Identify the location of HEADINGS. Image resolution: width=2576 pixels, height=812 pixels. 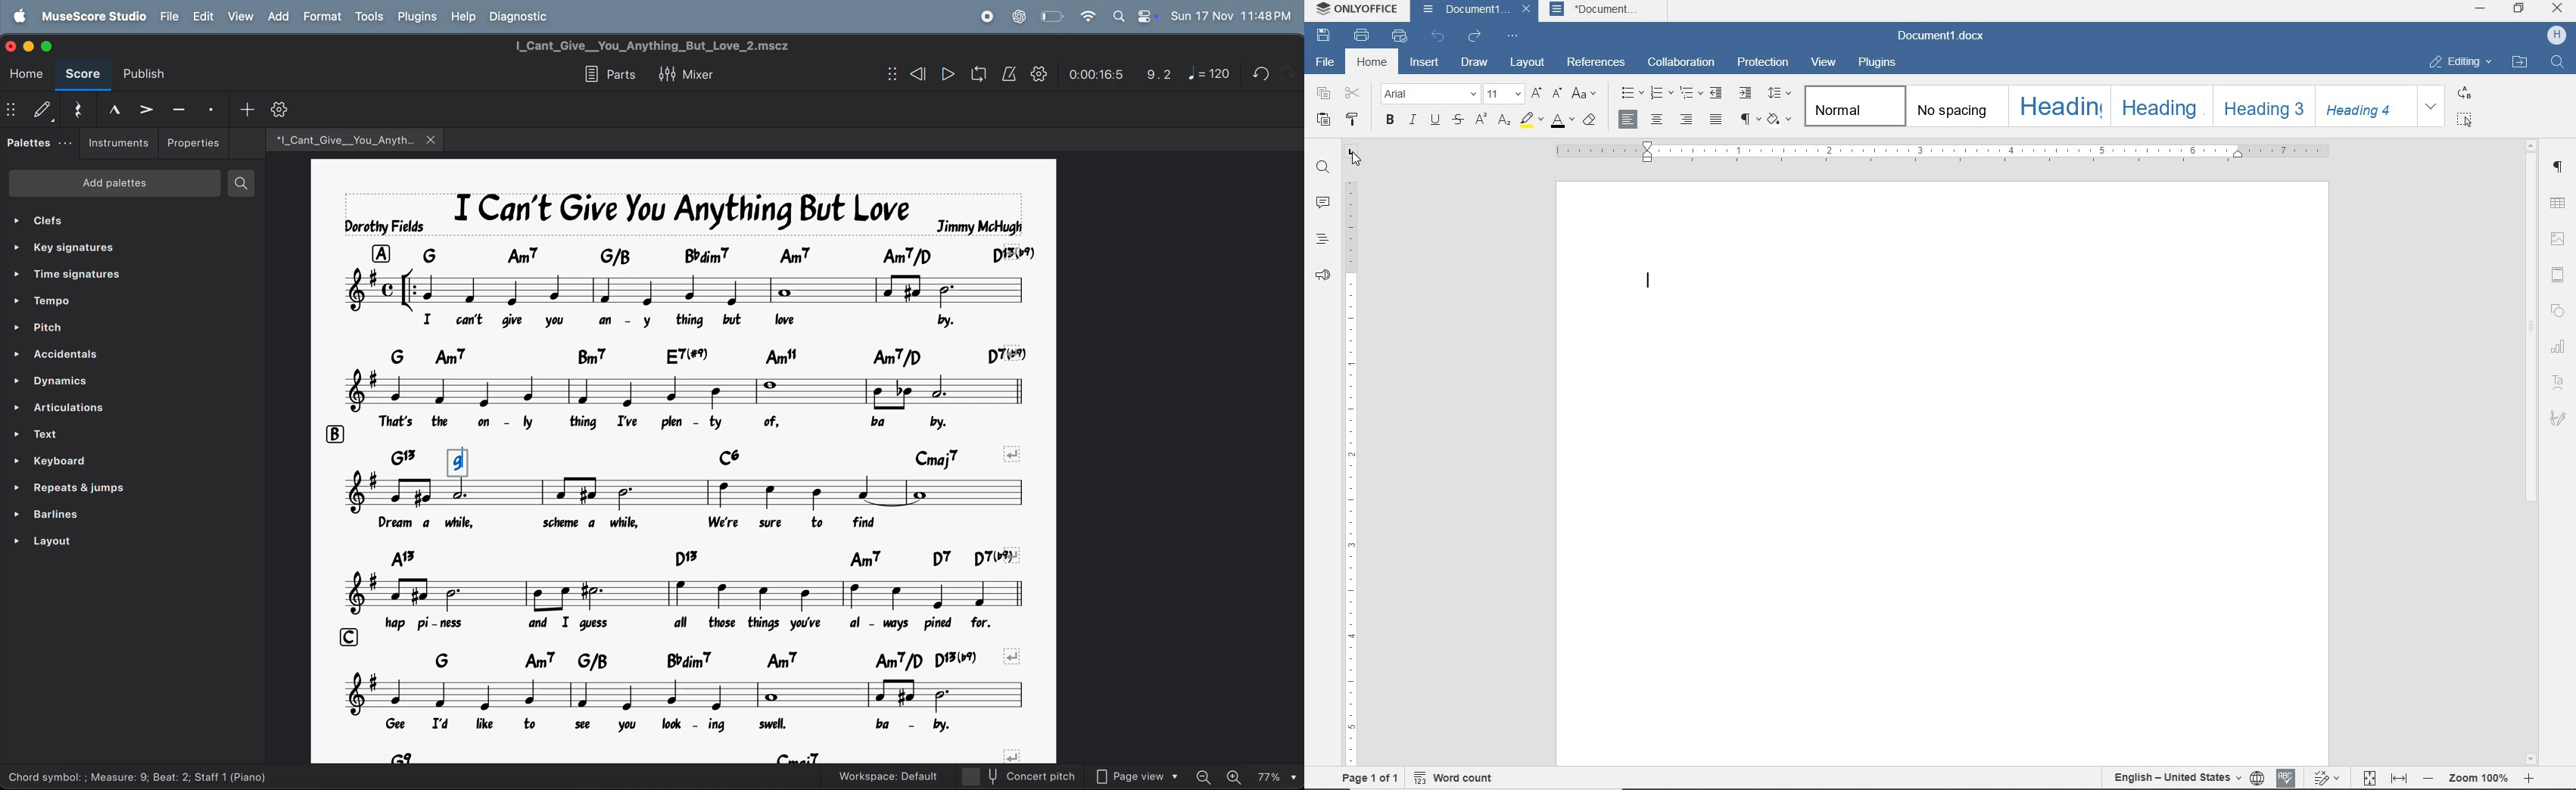
(1321, 238).